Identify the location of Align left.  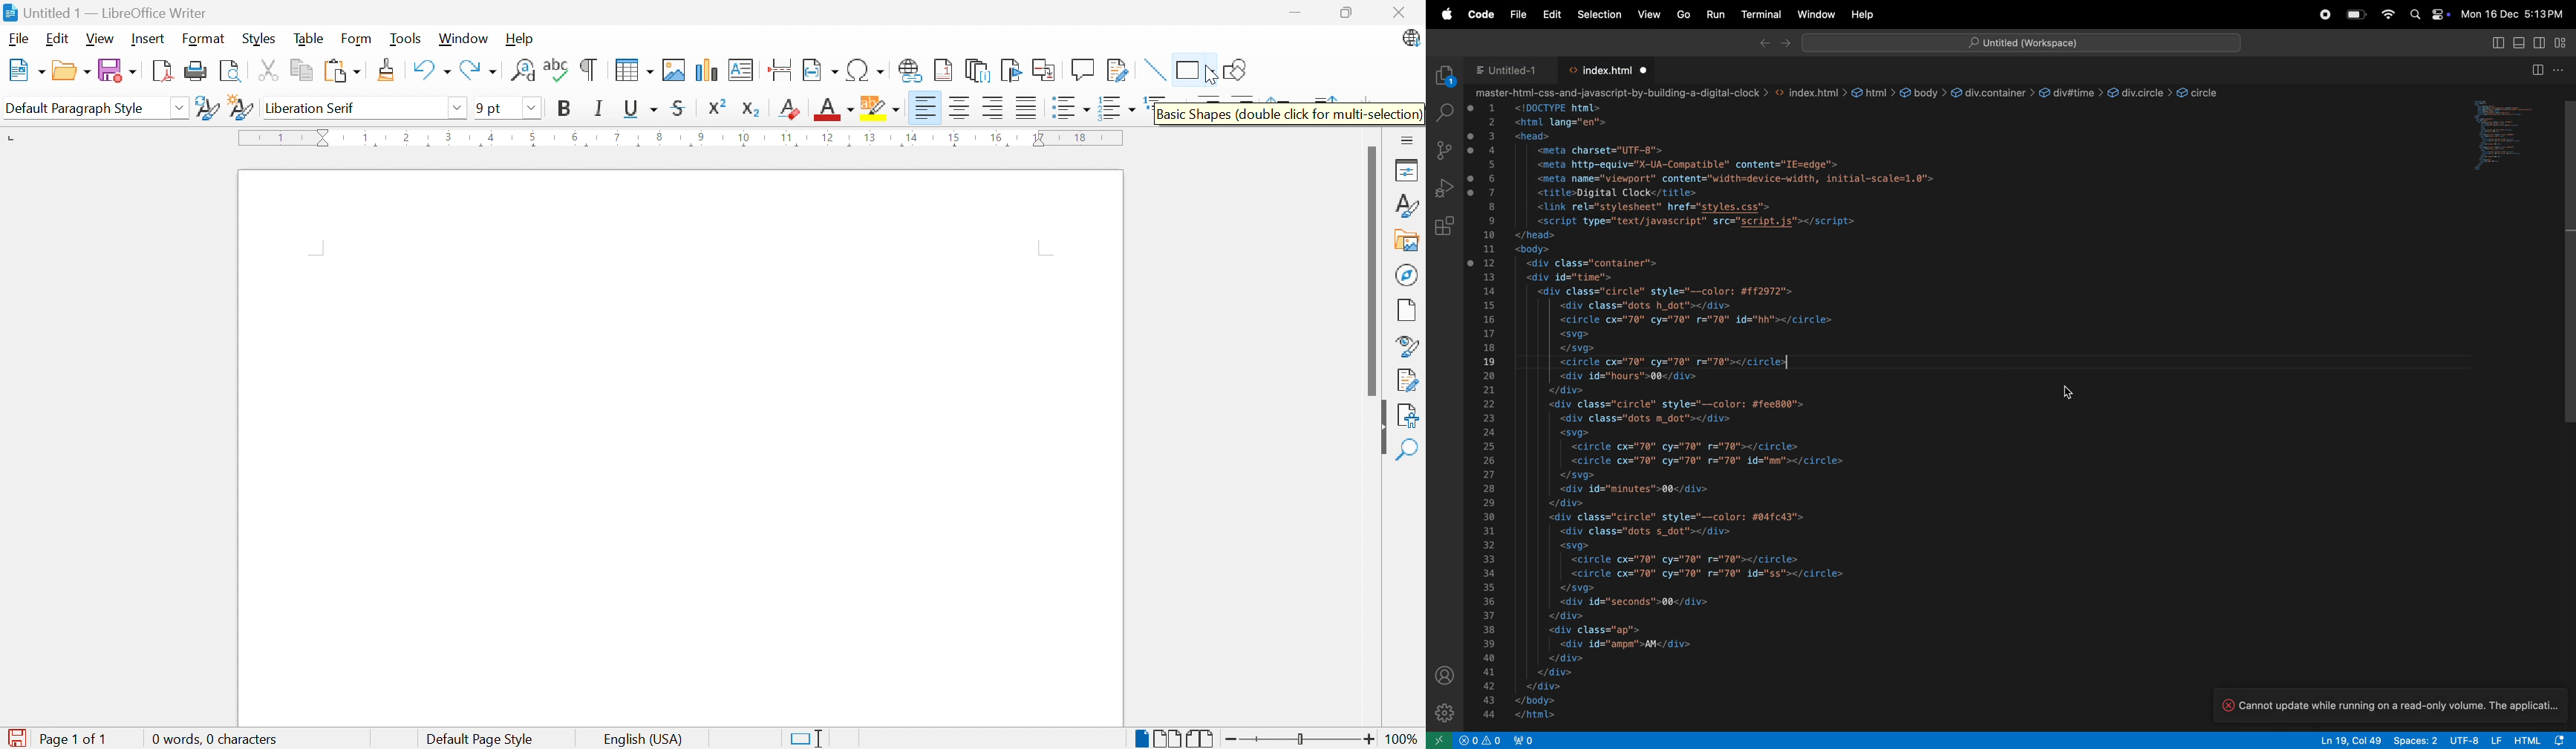
(927, 109).